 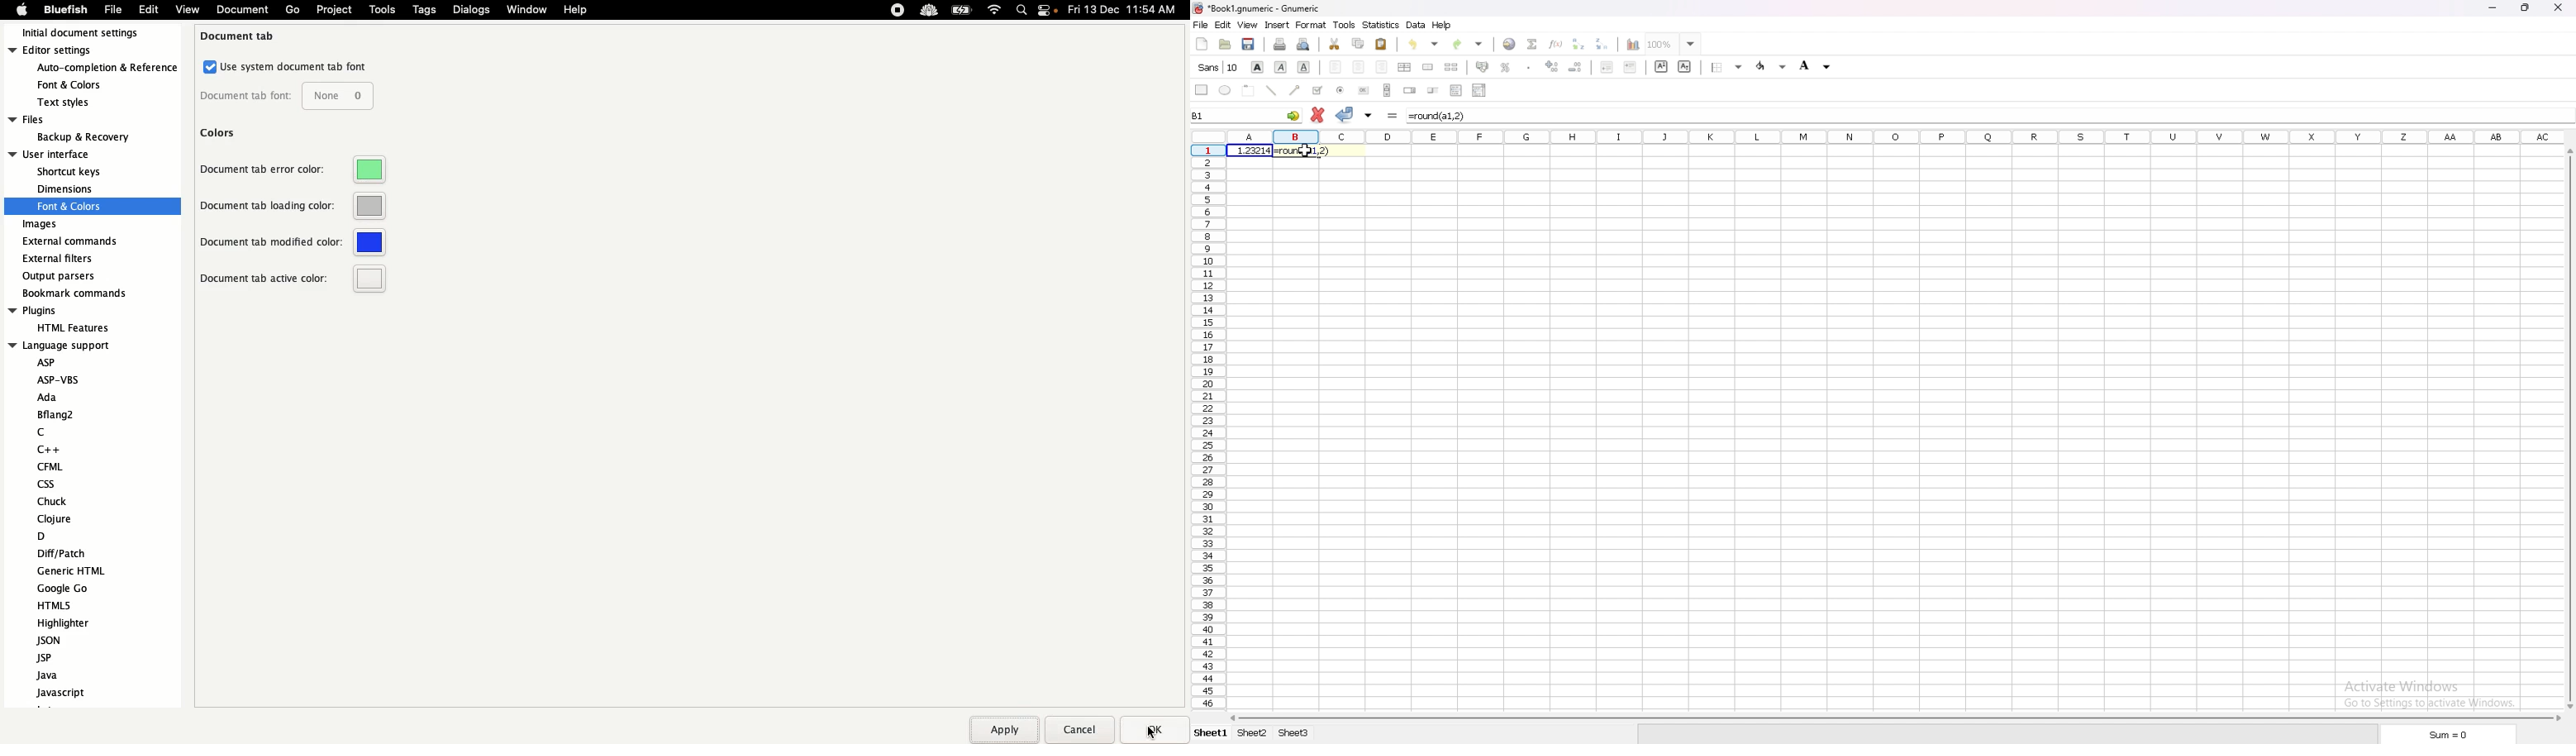 I want to click on Search, so click(x=1022, y=12).